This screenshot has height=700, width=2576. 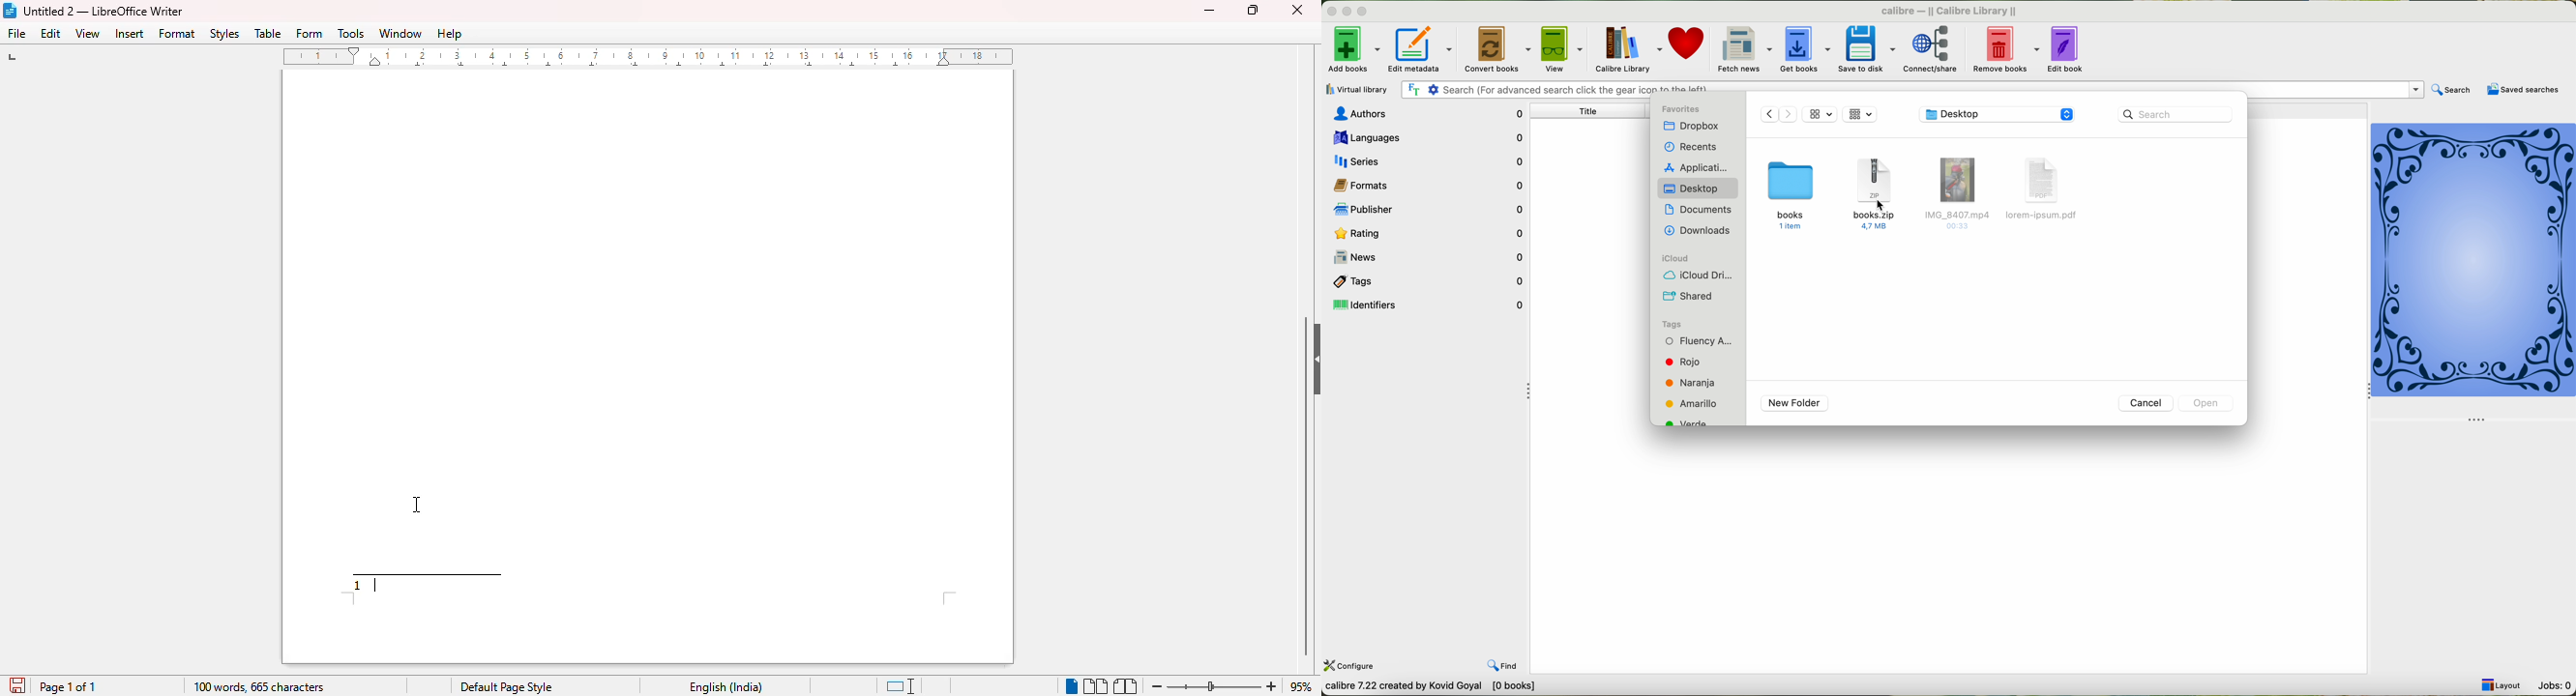 I want to click on edit book, so click(x=2068, y=51).